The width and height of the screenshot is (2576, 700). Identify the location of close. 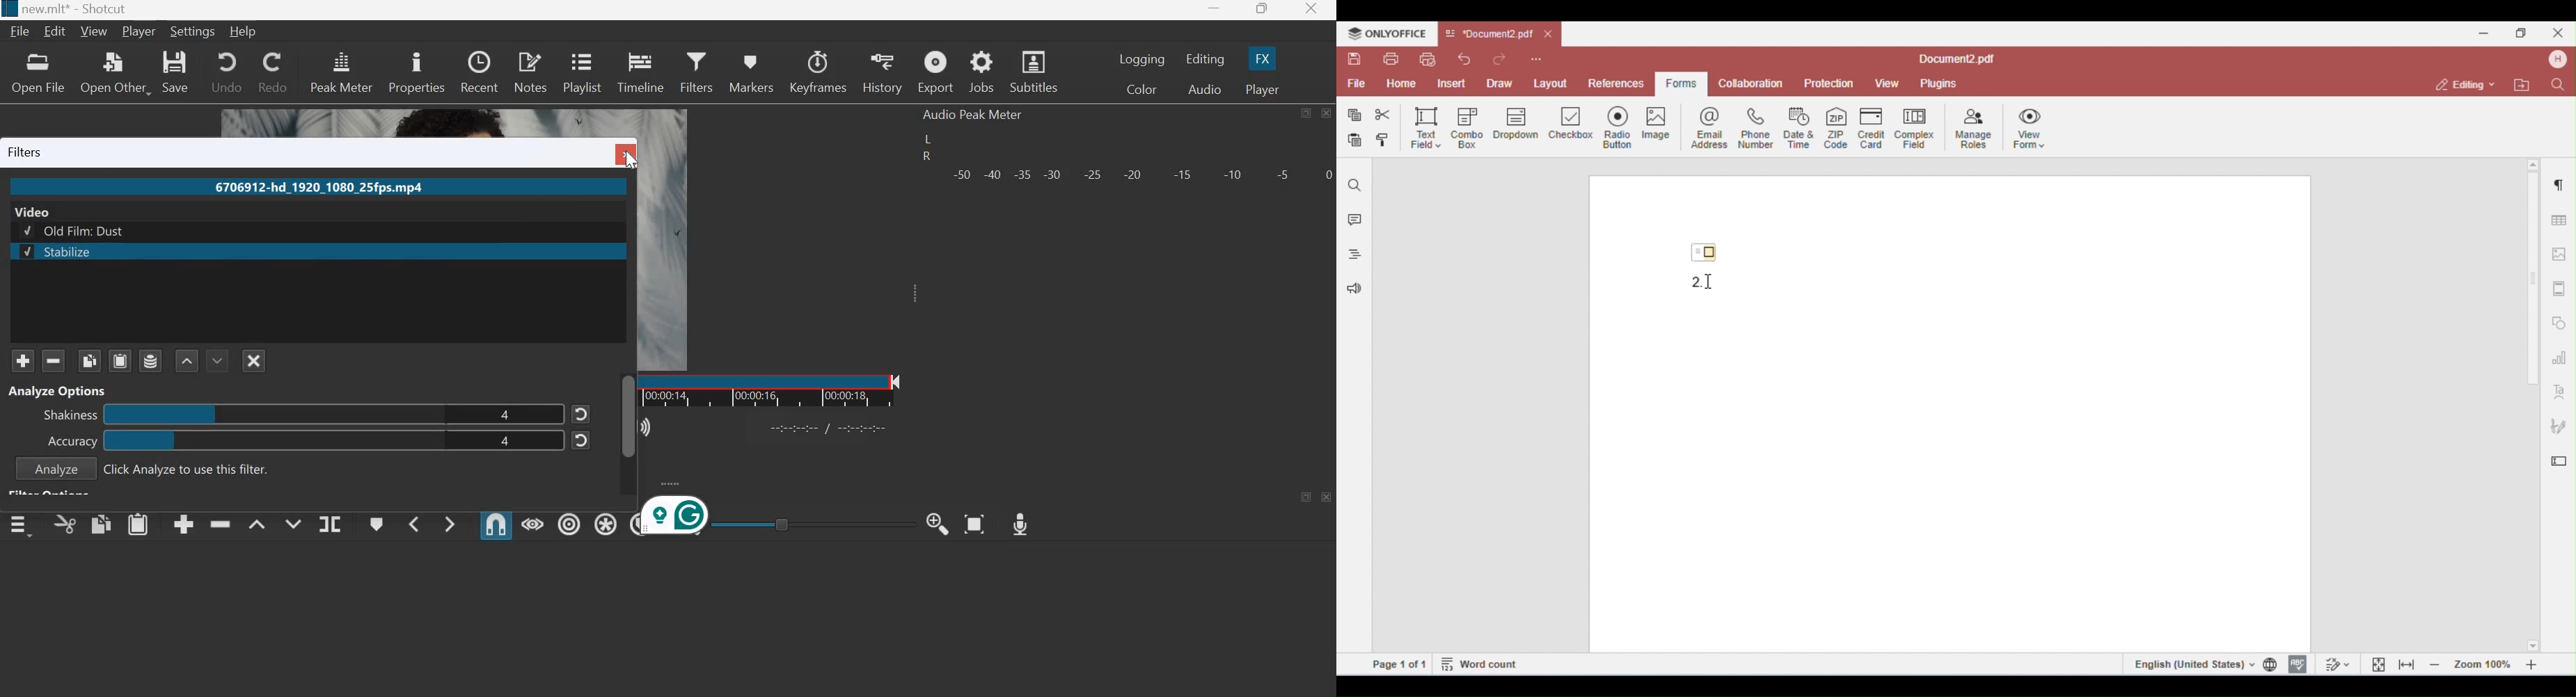
(624, 154).